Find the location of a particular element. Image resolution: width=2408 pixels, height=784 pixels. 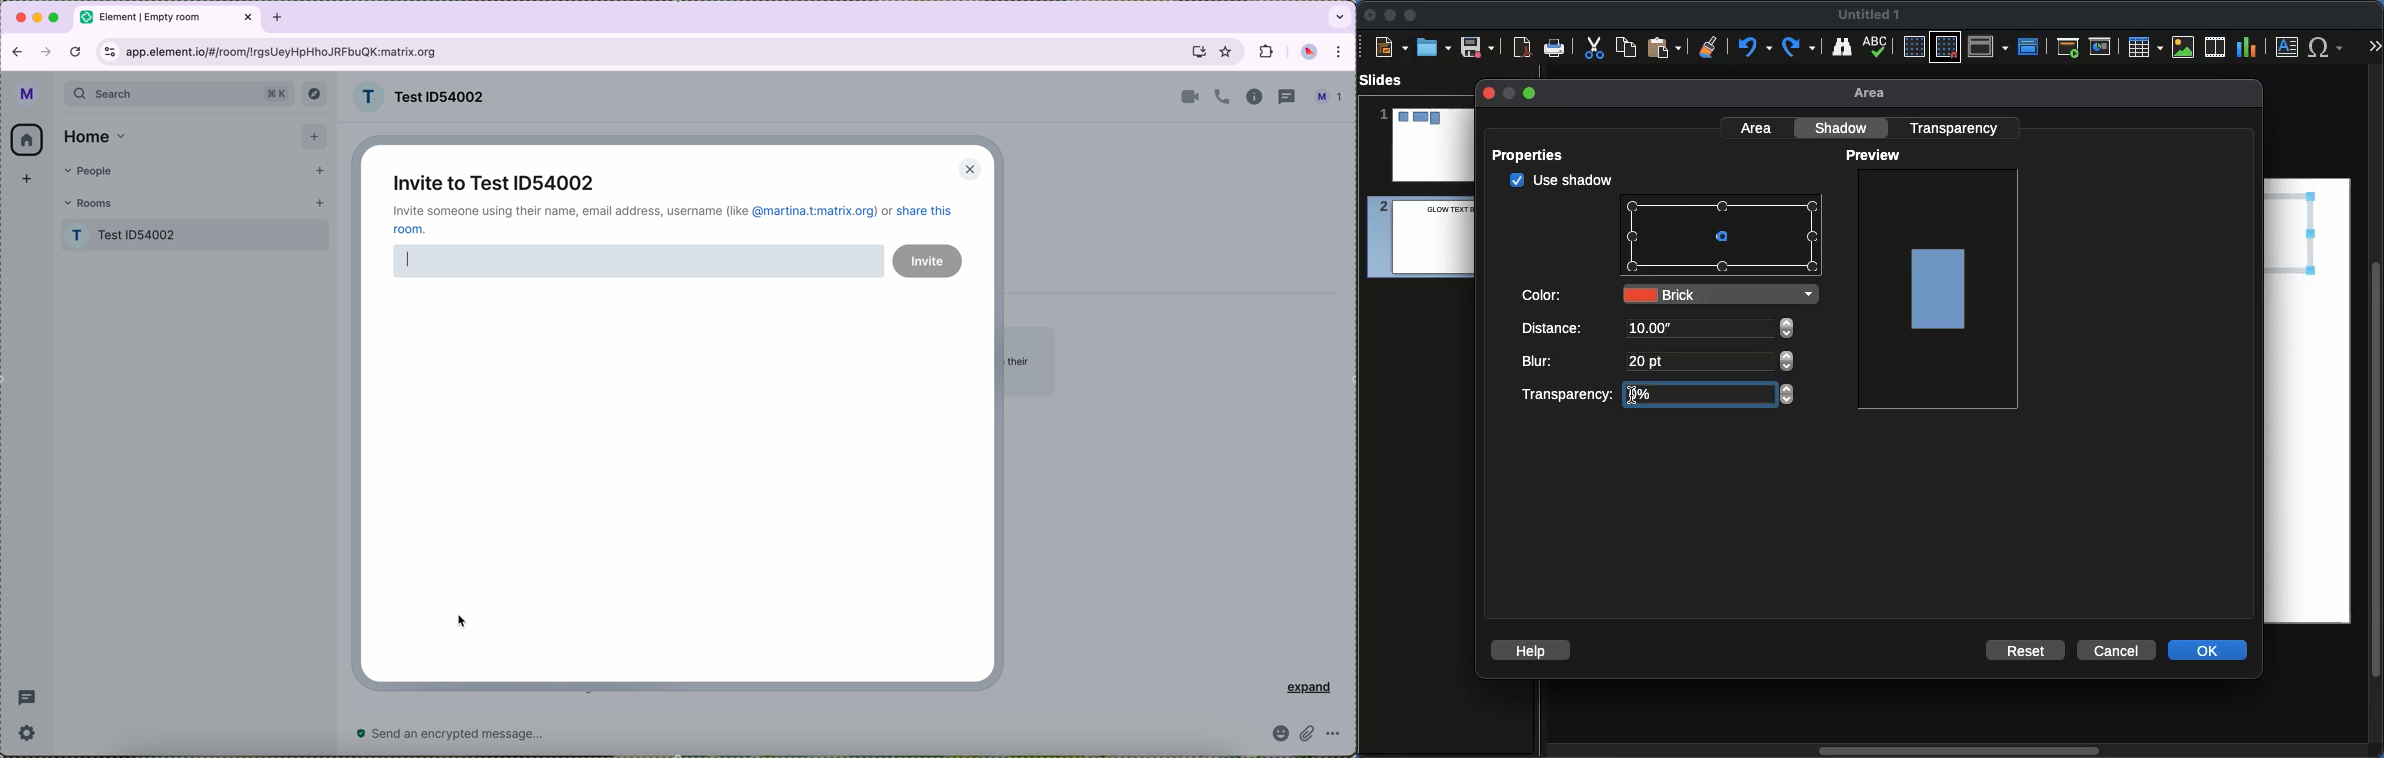

Spell check is located at coordinates (1877, 48).